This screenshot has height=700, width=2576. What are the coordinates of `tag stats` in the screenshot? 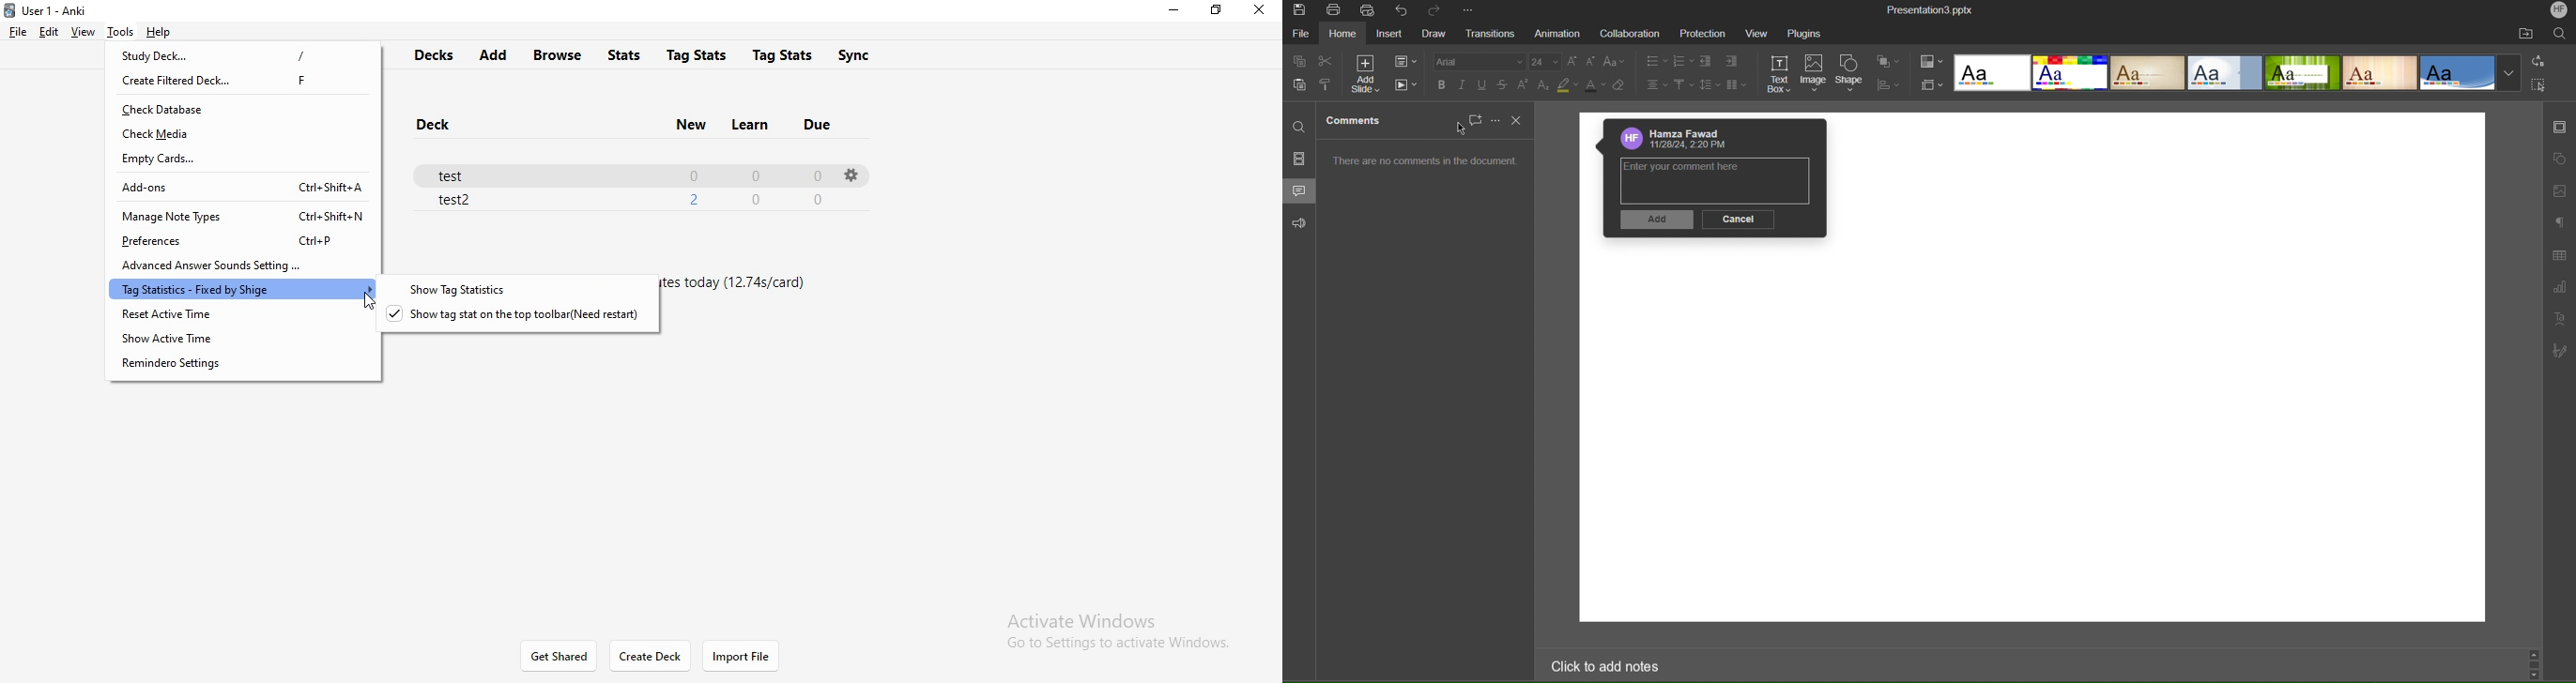 It's located at (692, 55).